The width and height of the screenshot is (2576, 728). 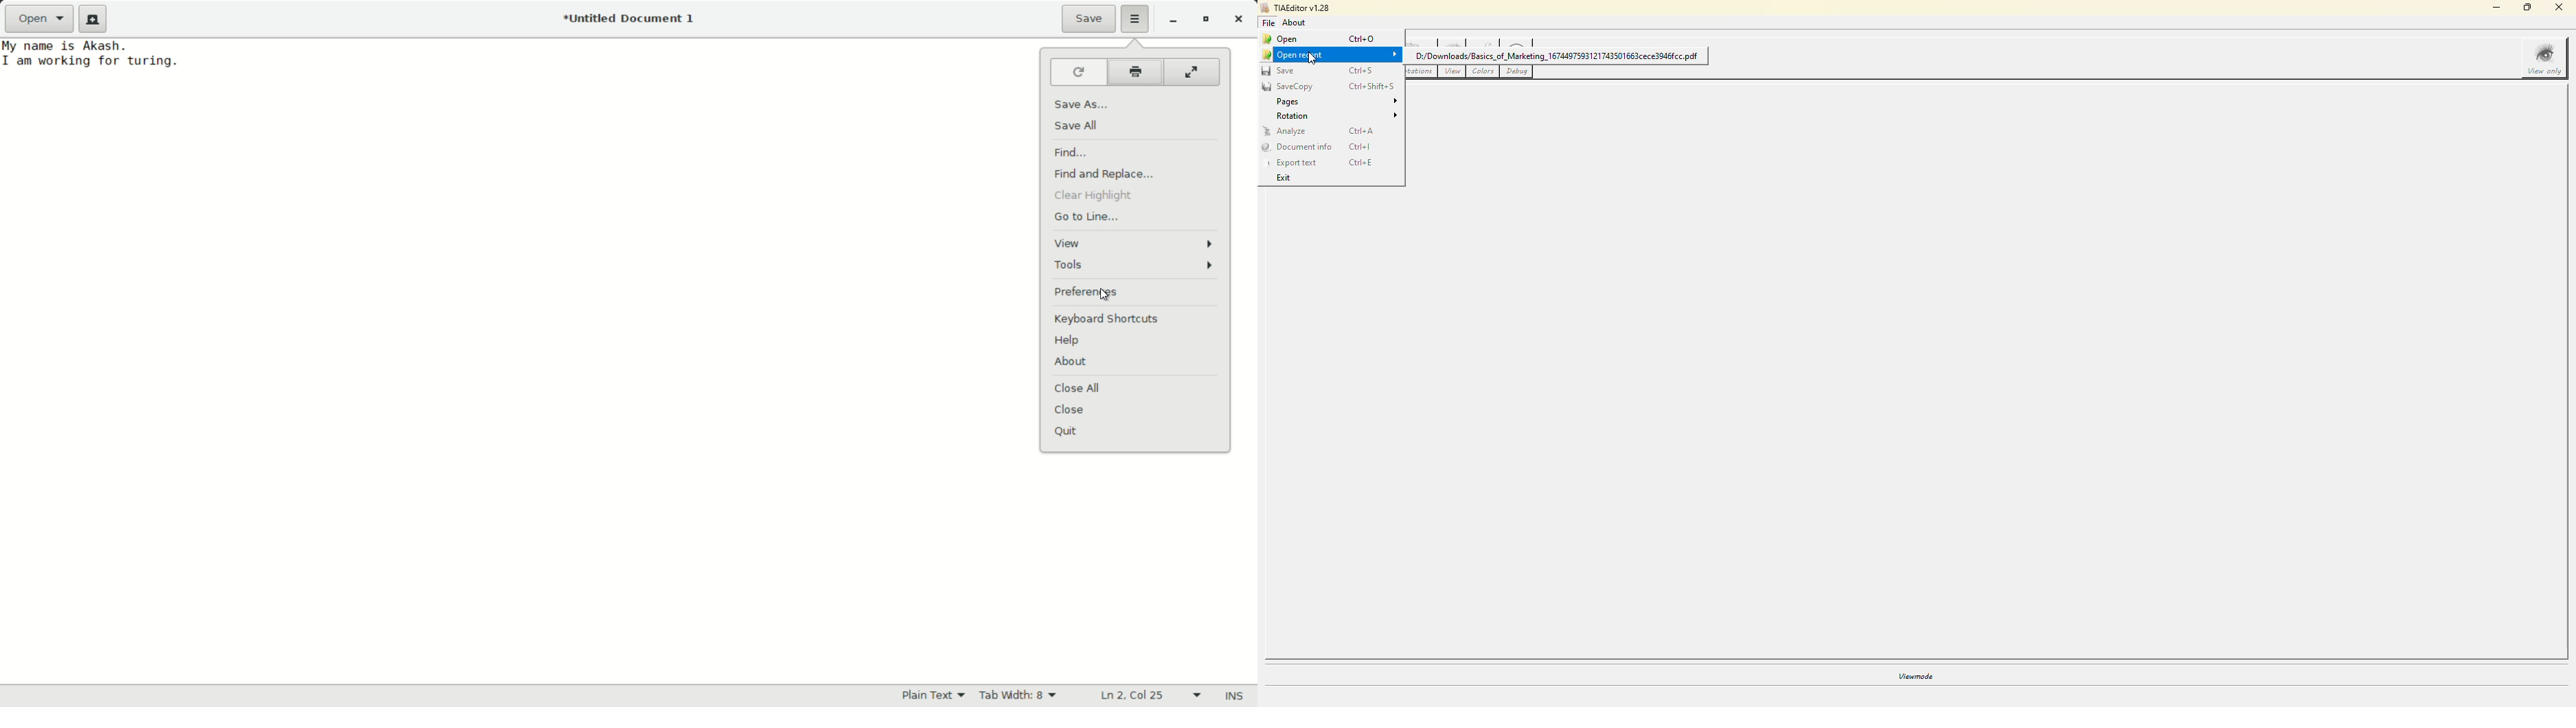 What do you see at coordinates (1206, 20) in the screenshot?
I see `maximize or restore` at bounding box center [1206, 20].